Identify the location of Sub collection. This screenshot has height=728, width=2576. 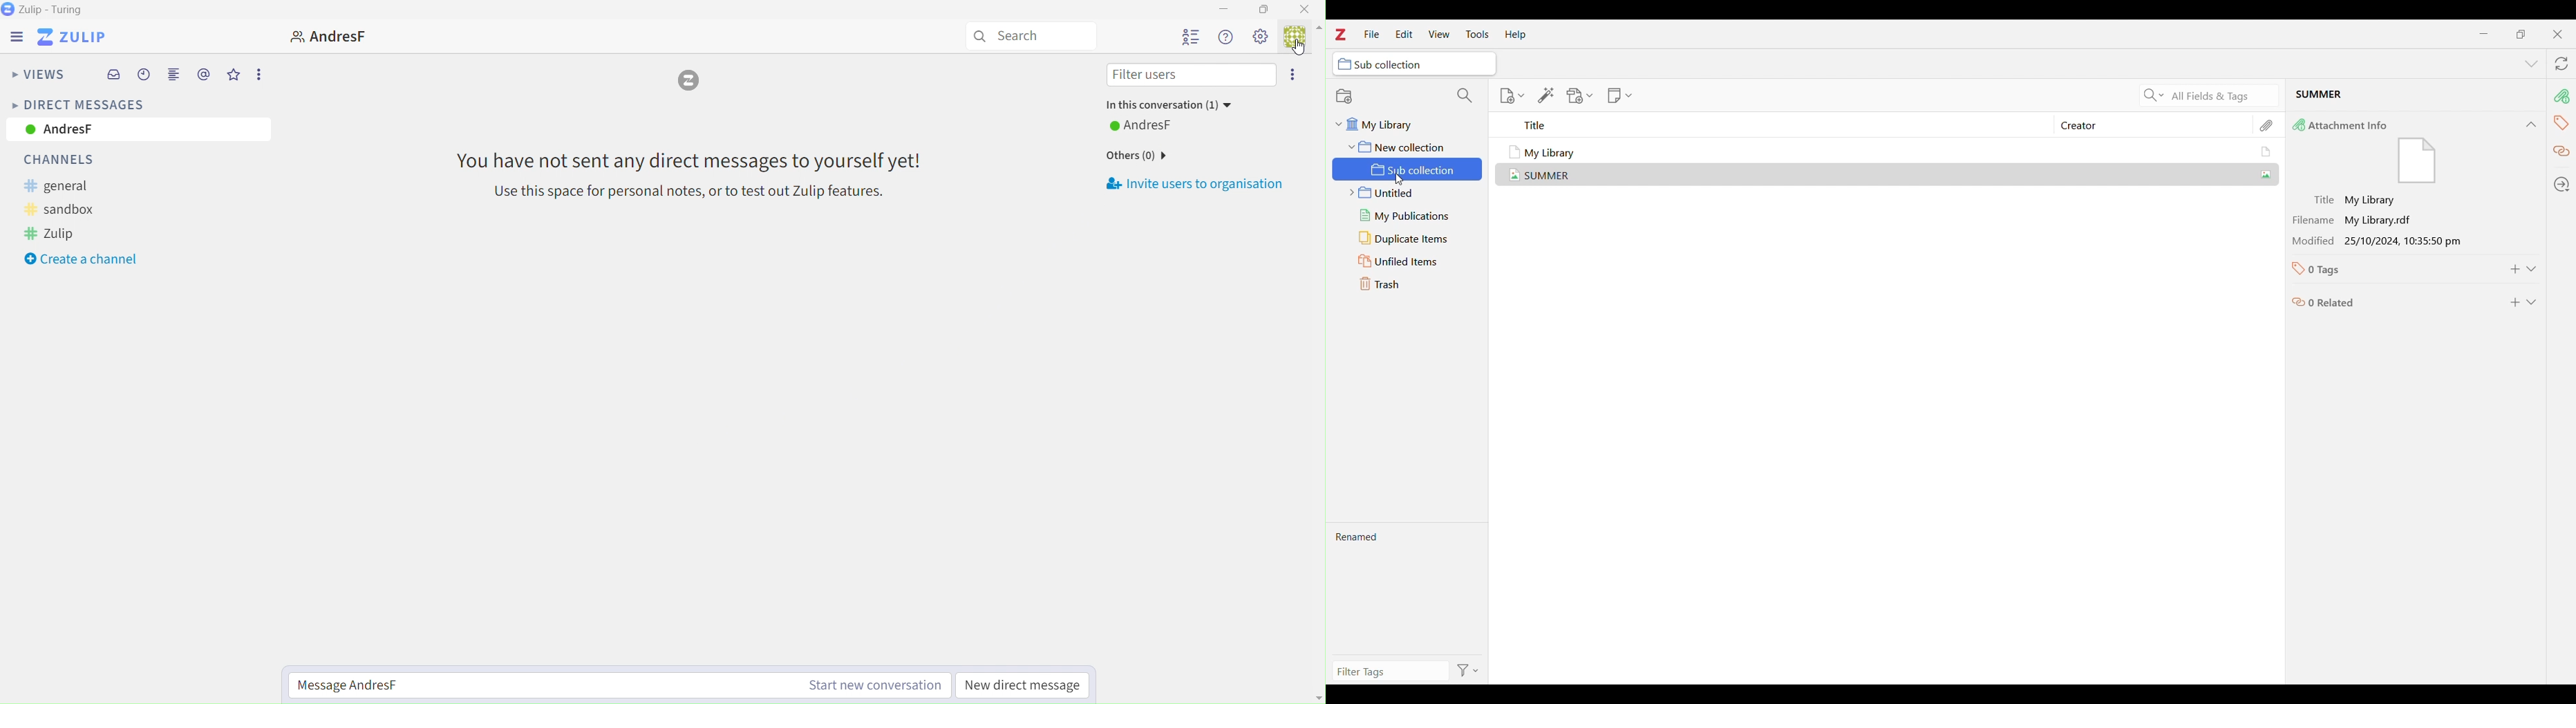
(1409, 169).